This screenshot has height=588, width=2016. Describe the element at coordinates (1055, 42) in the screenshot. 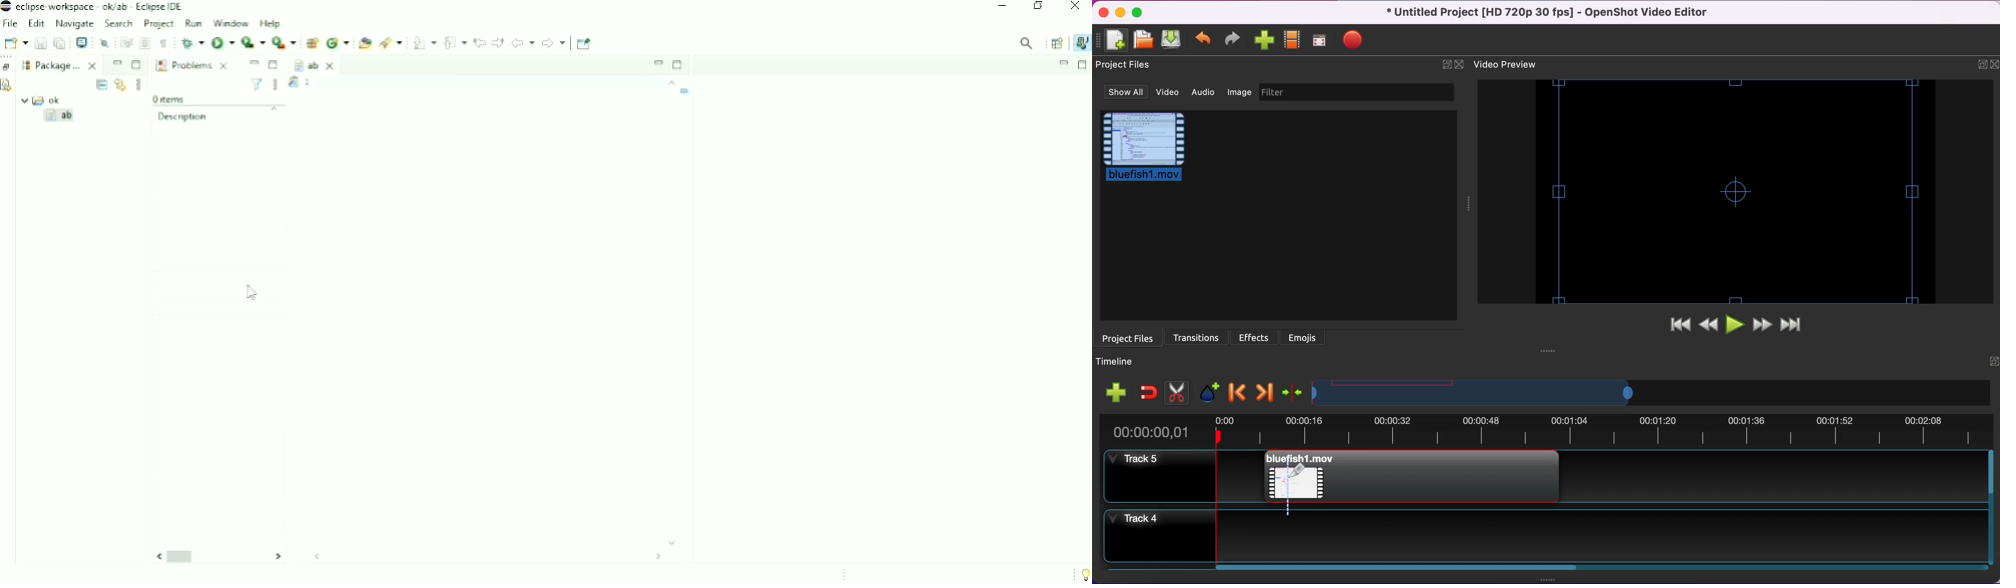

I see `Open Perspective` at that location.